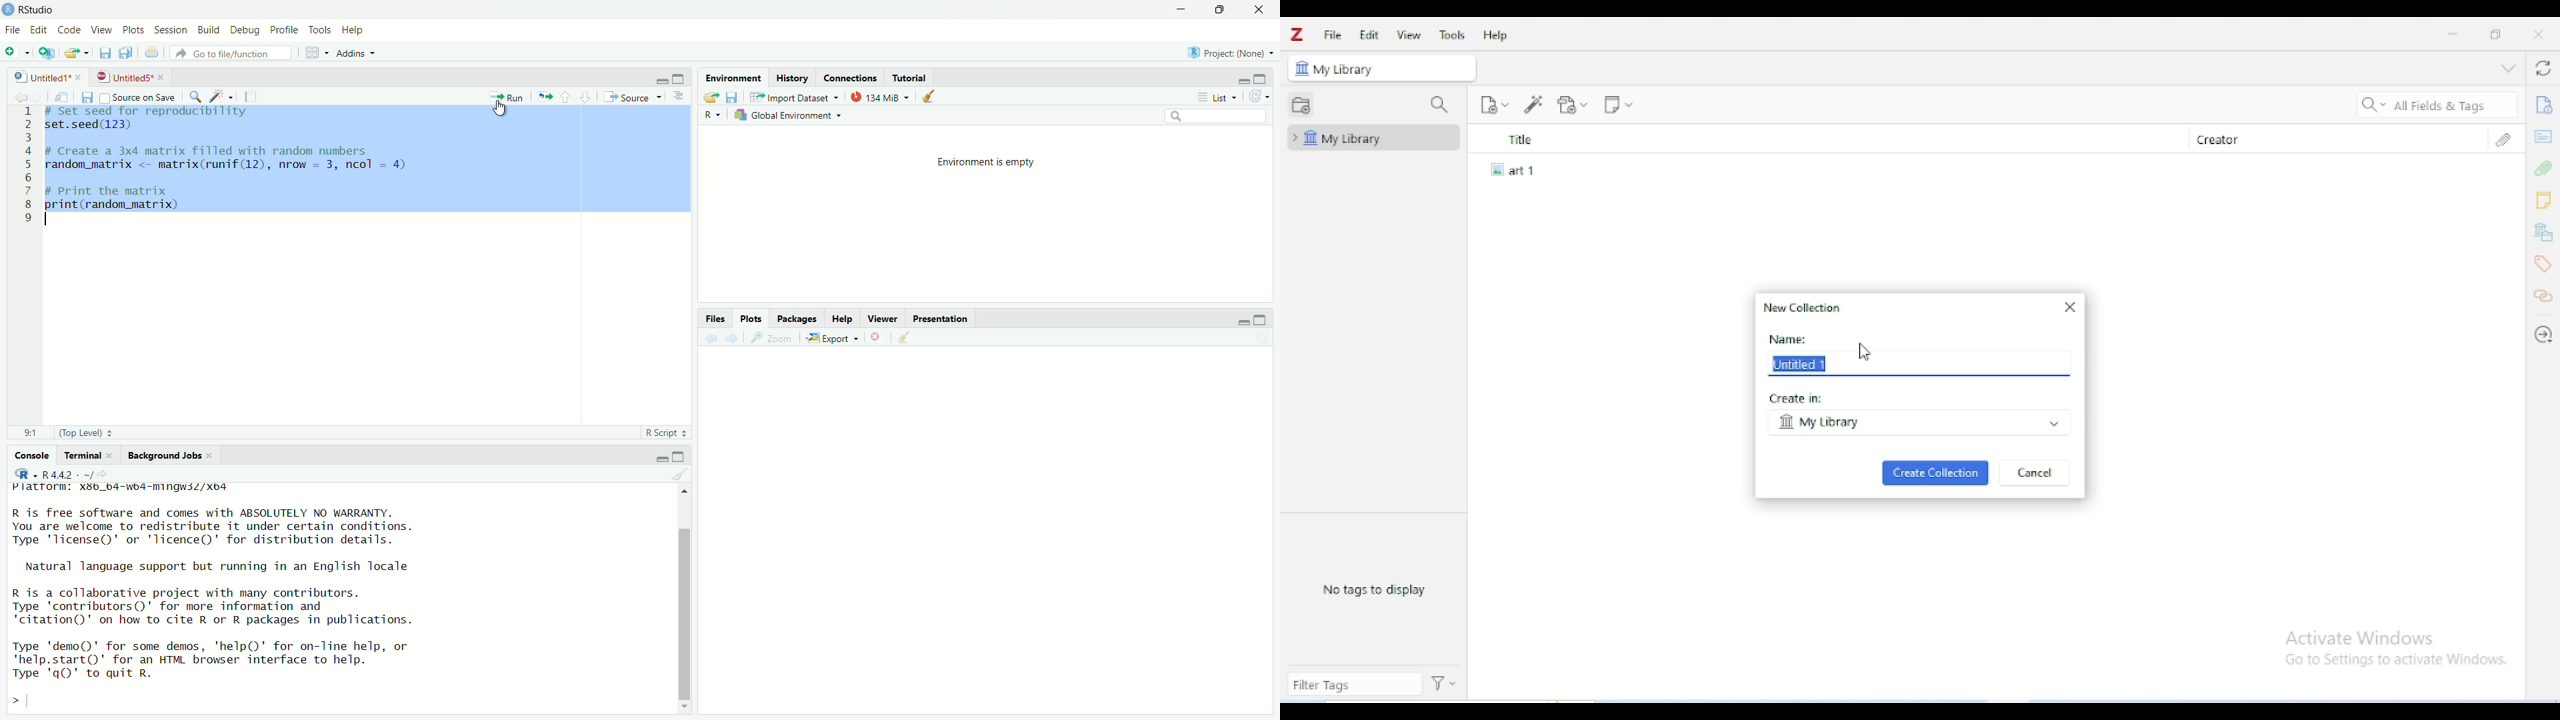 This screenshot has height=728, width=2576. Describe the element at coordinates (251, 93) in the screenshot. I see `notes` at that location.